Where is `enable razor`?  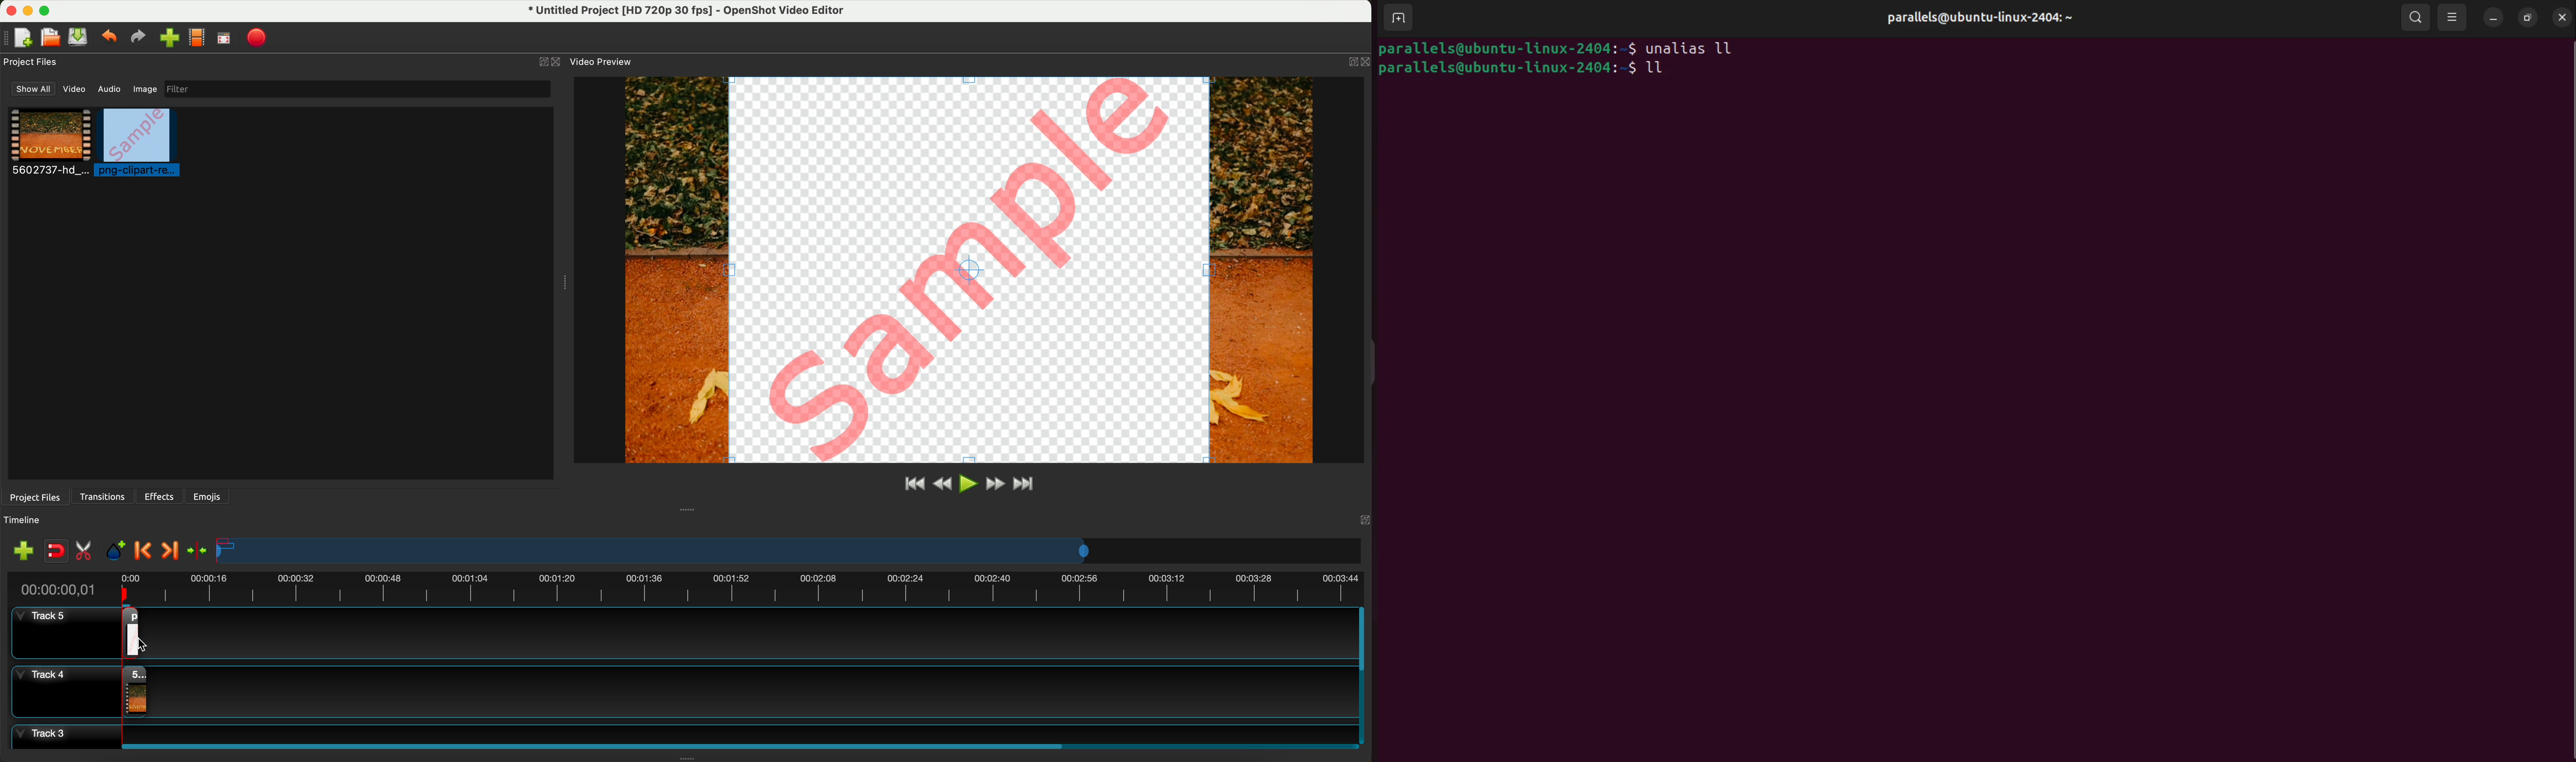 enable razor is located at coordinates (87, 553).